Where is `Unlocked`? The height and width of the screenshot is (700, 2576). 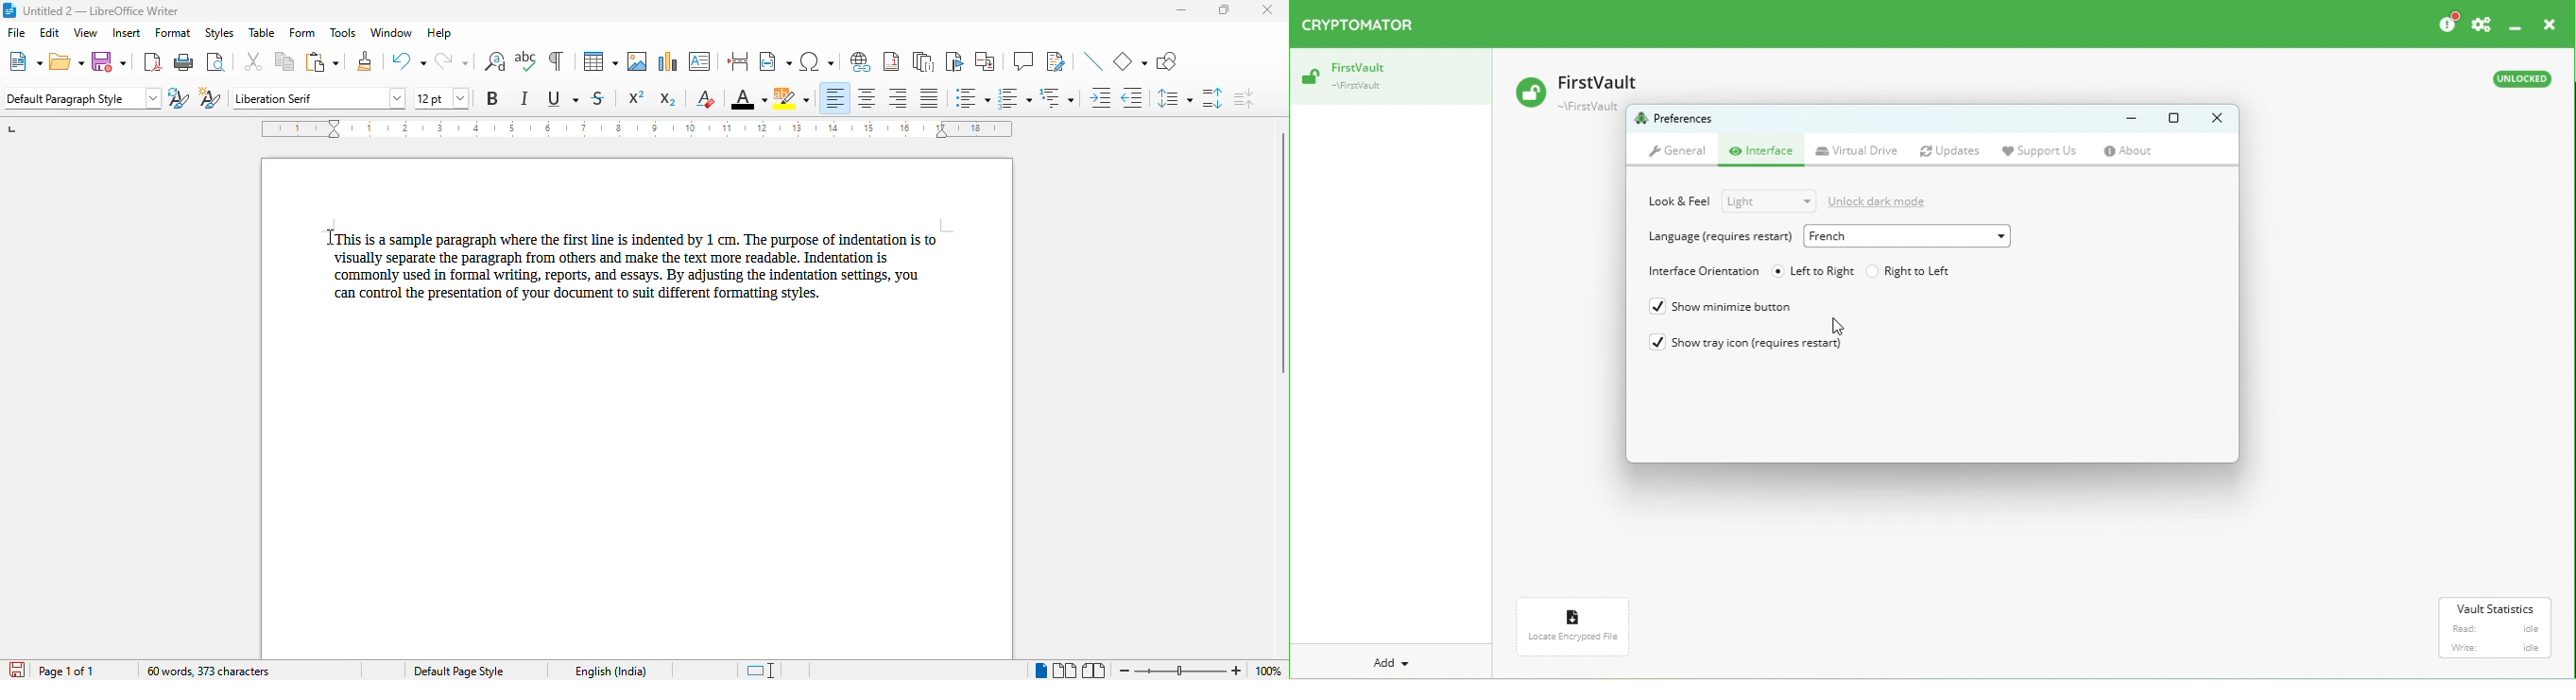 Unlocked is located at coordinates (2520, 82).